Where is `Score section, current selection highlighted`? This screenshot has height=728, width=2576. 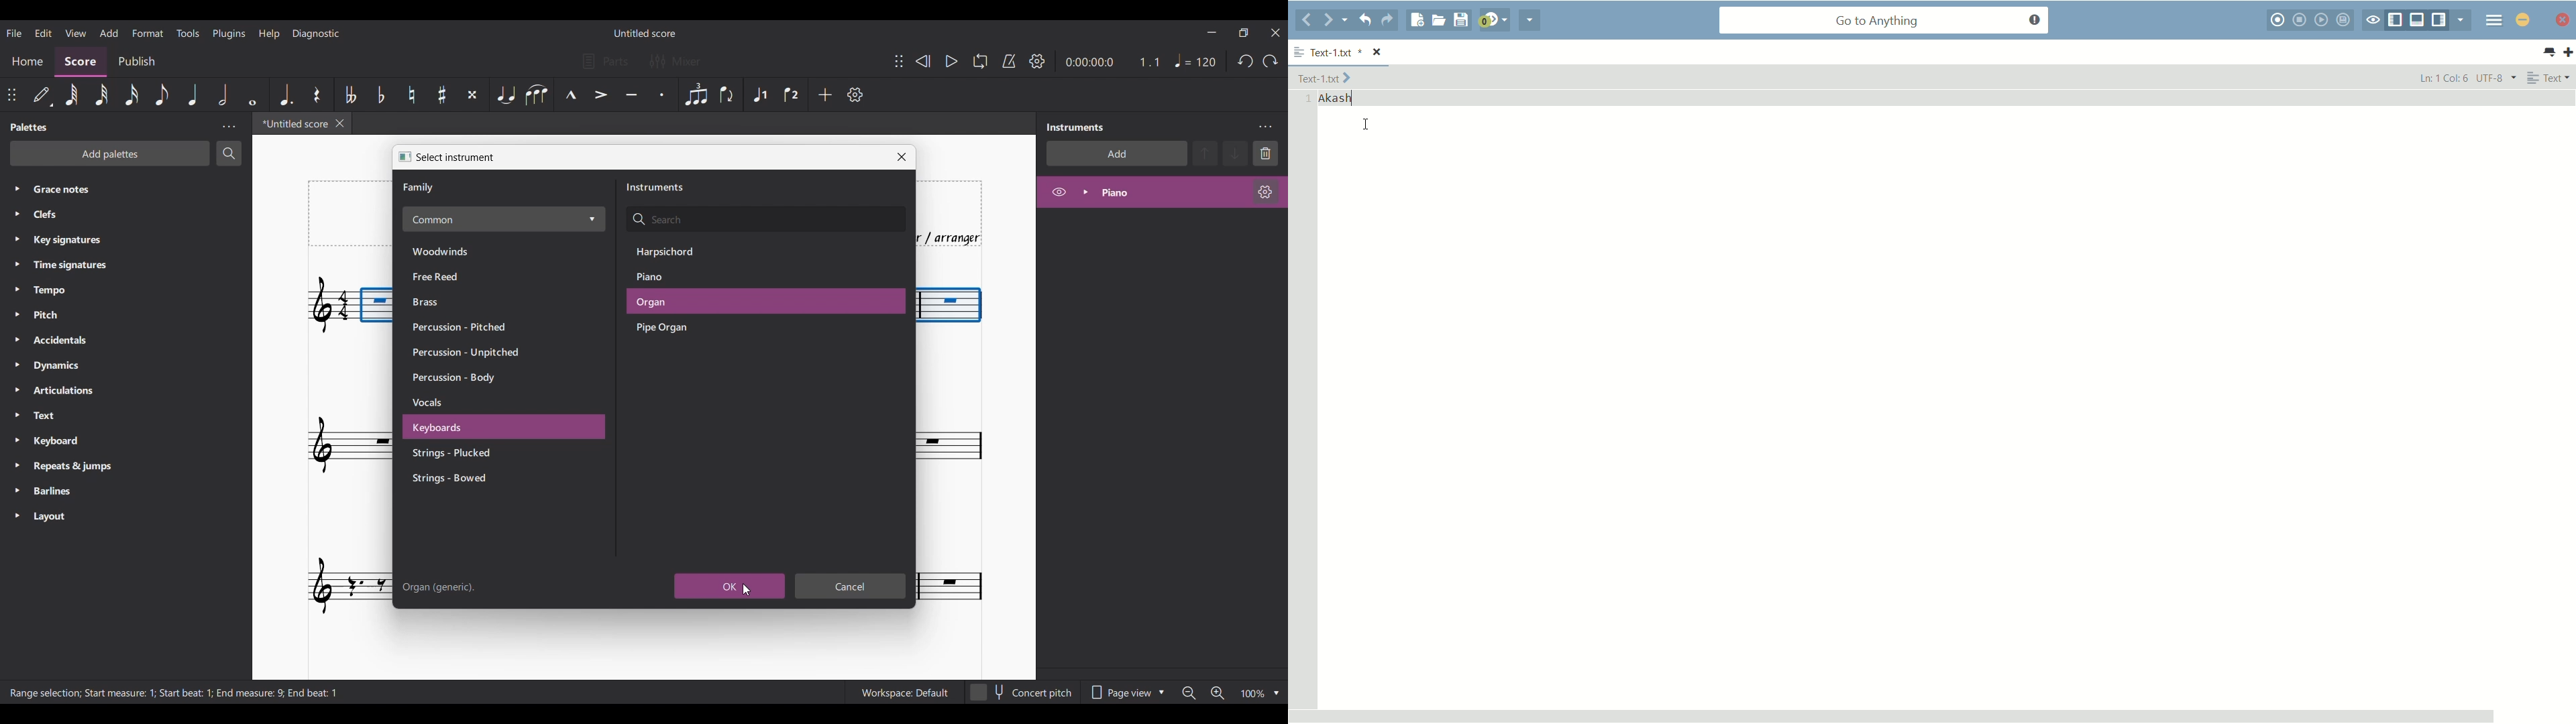
Score section, current selection highlighted is located at coordinates (83, 60).